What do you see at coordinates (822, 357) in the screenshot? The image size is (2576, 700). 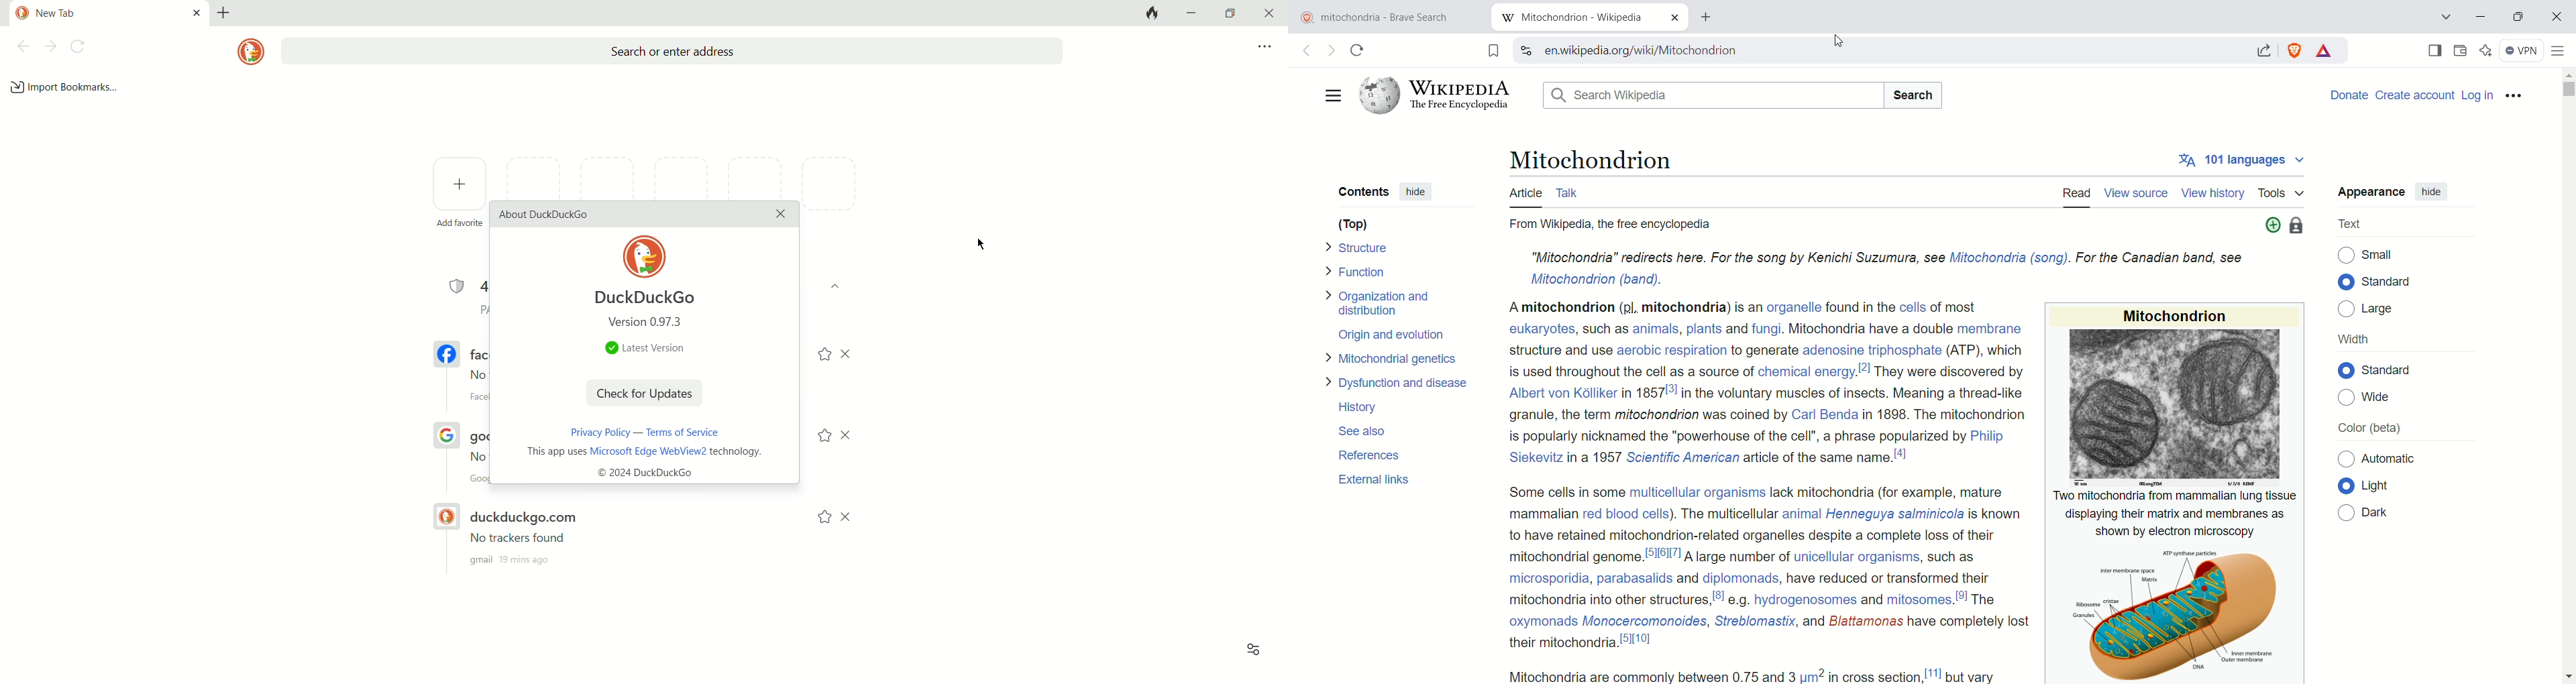 I see `add to favorites` at bounding box center [822, 357].